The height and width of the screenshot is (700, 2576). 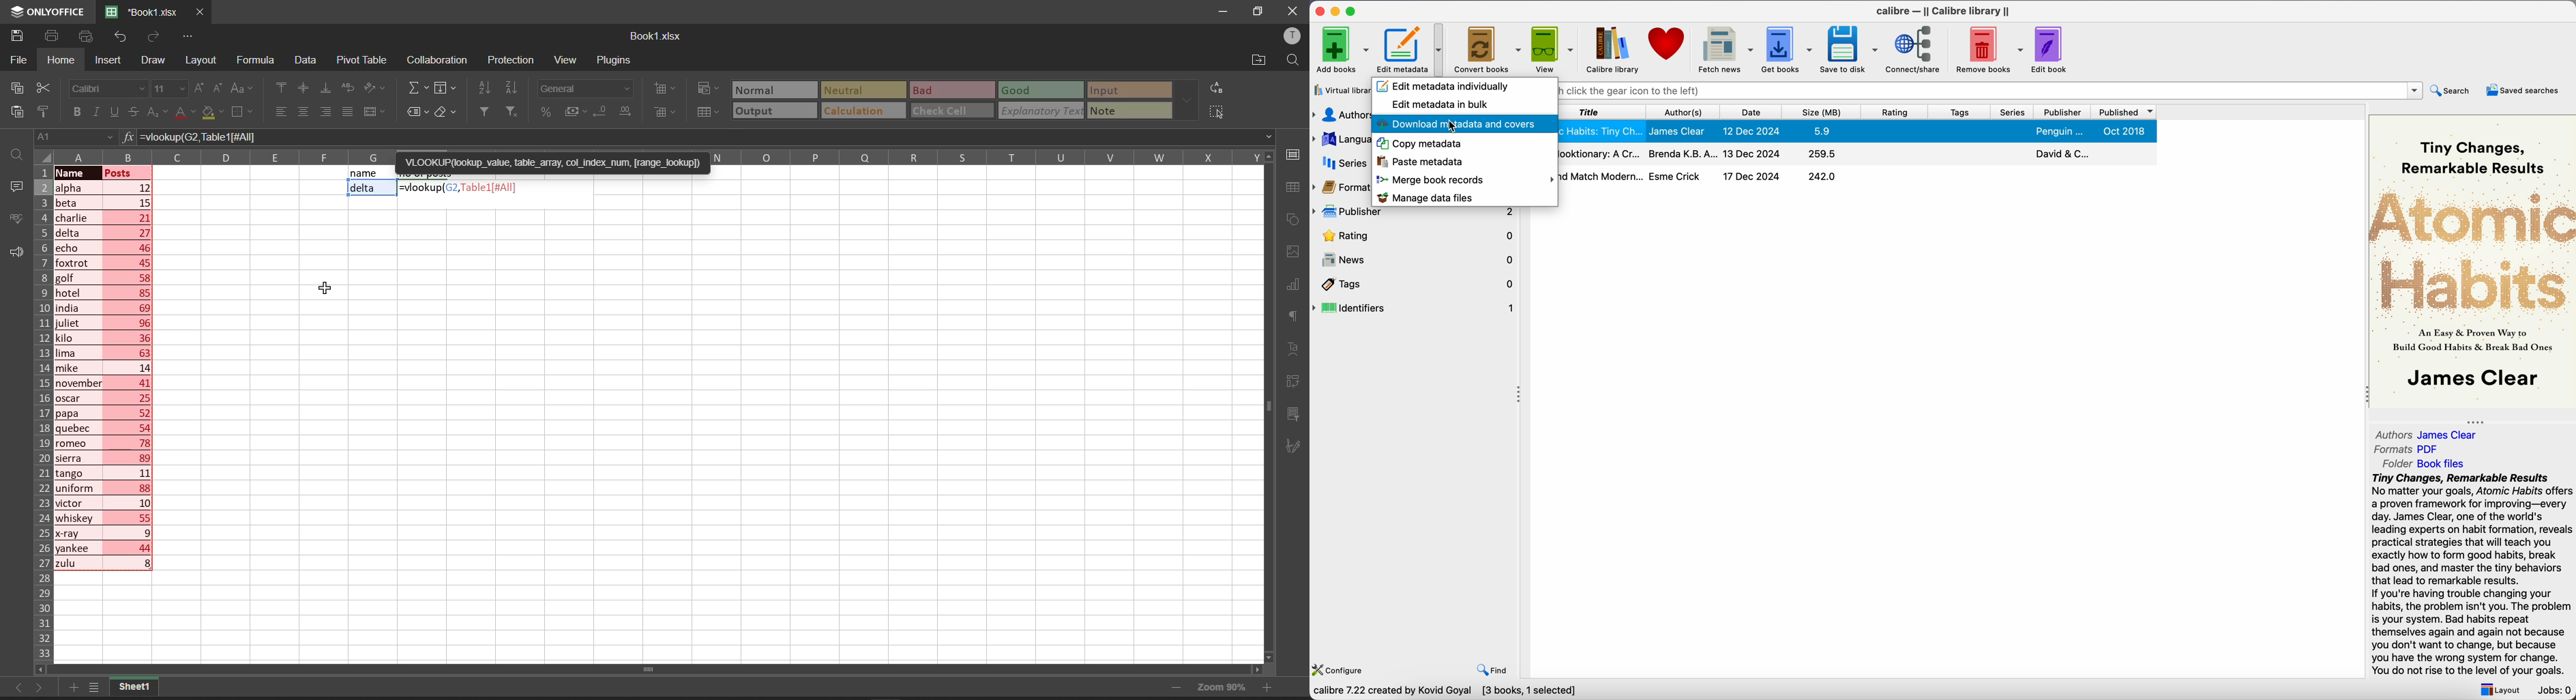 I want to click on replace, so click(x=1217, y=87).